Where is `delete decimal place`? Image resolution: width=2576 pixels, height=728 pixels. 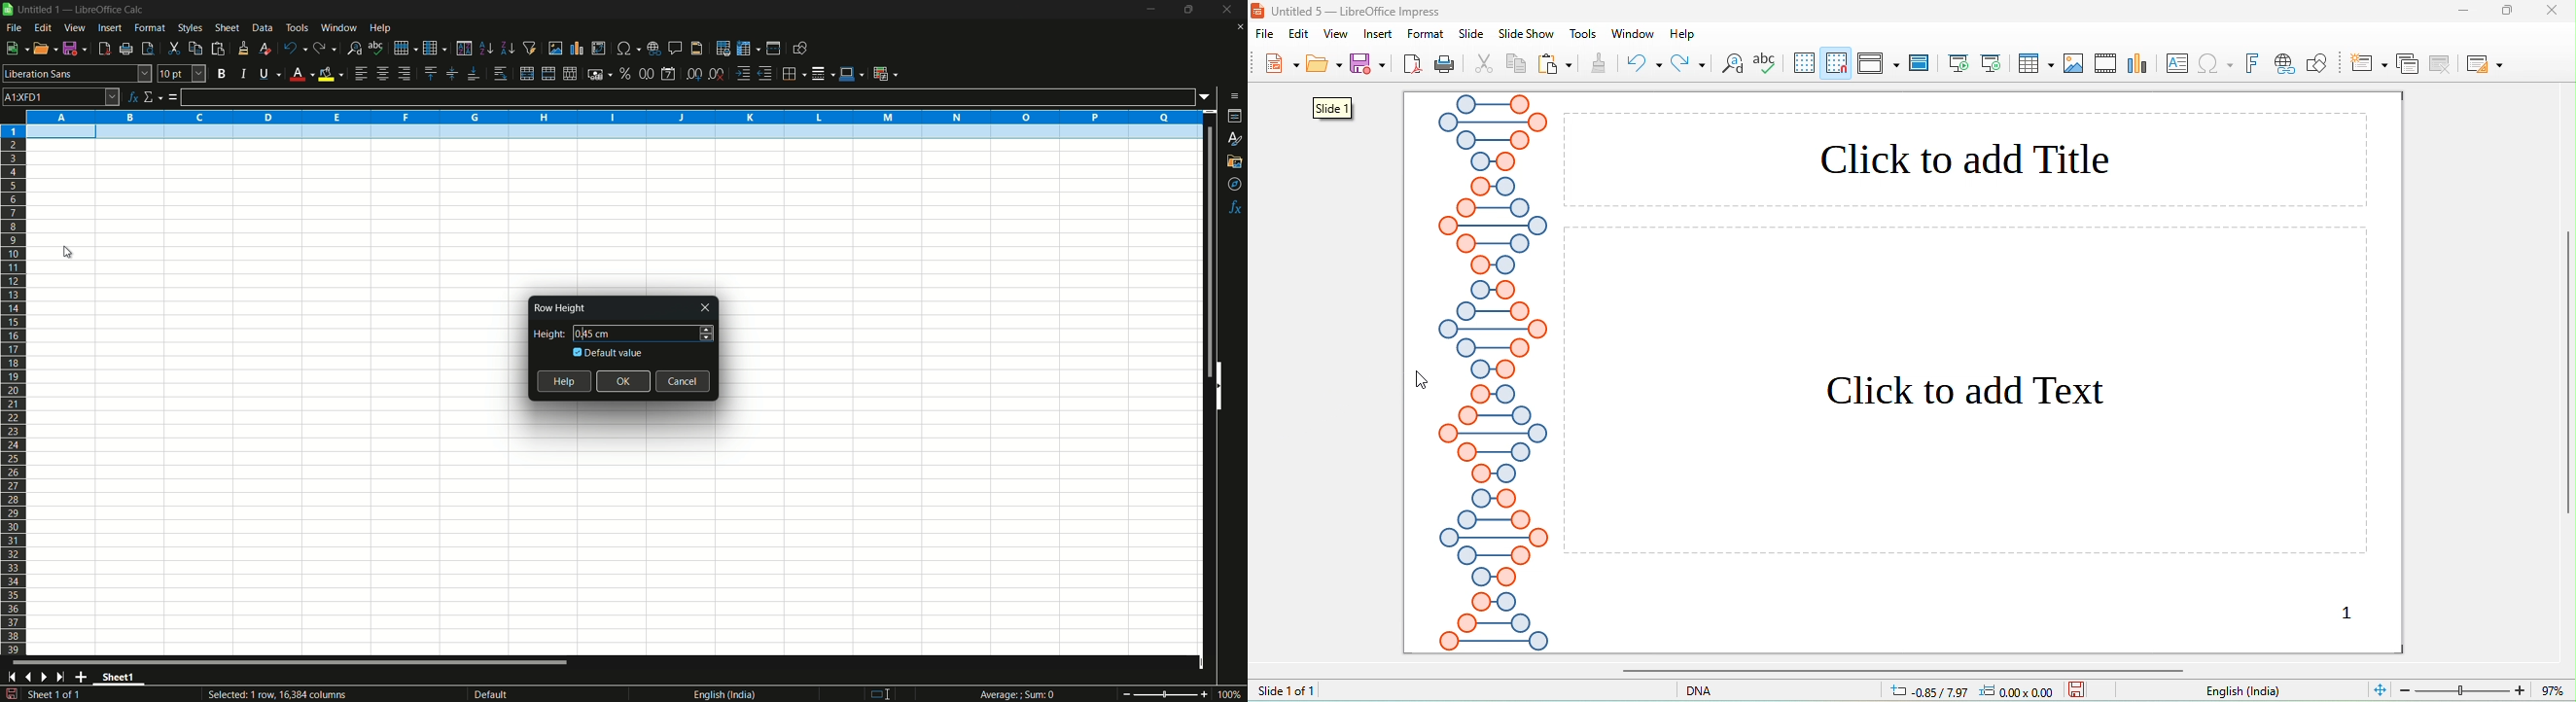
delete decimal place is located at coordinates (718, 74).